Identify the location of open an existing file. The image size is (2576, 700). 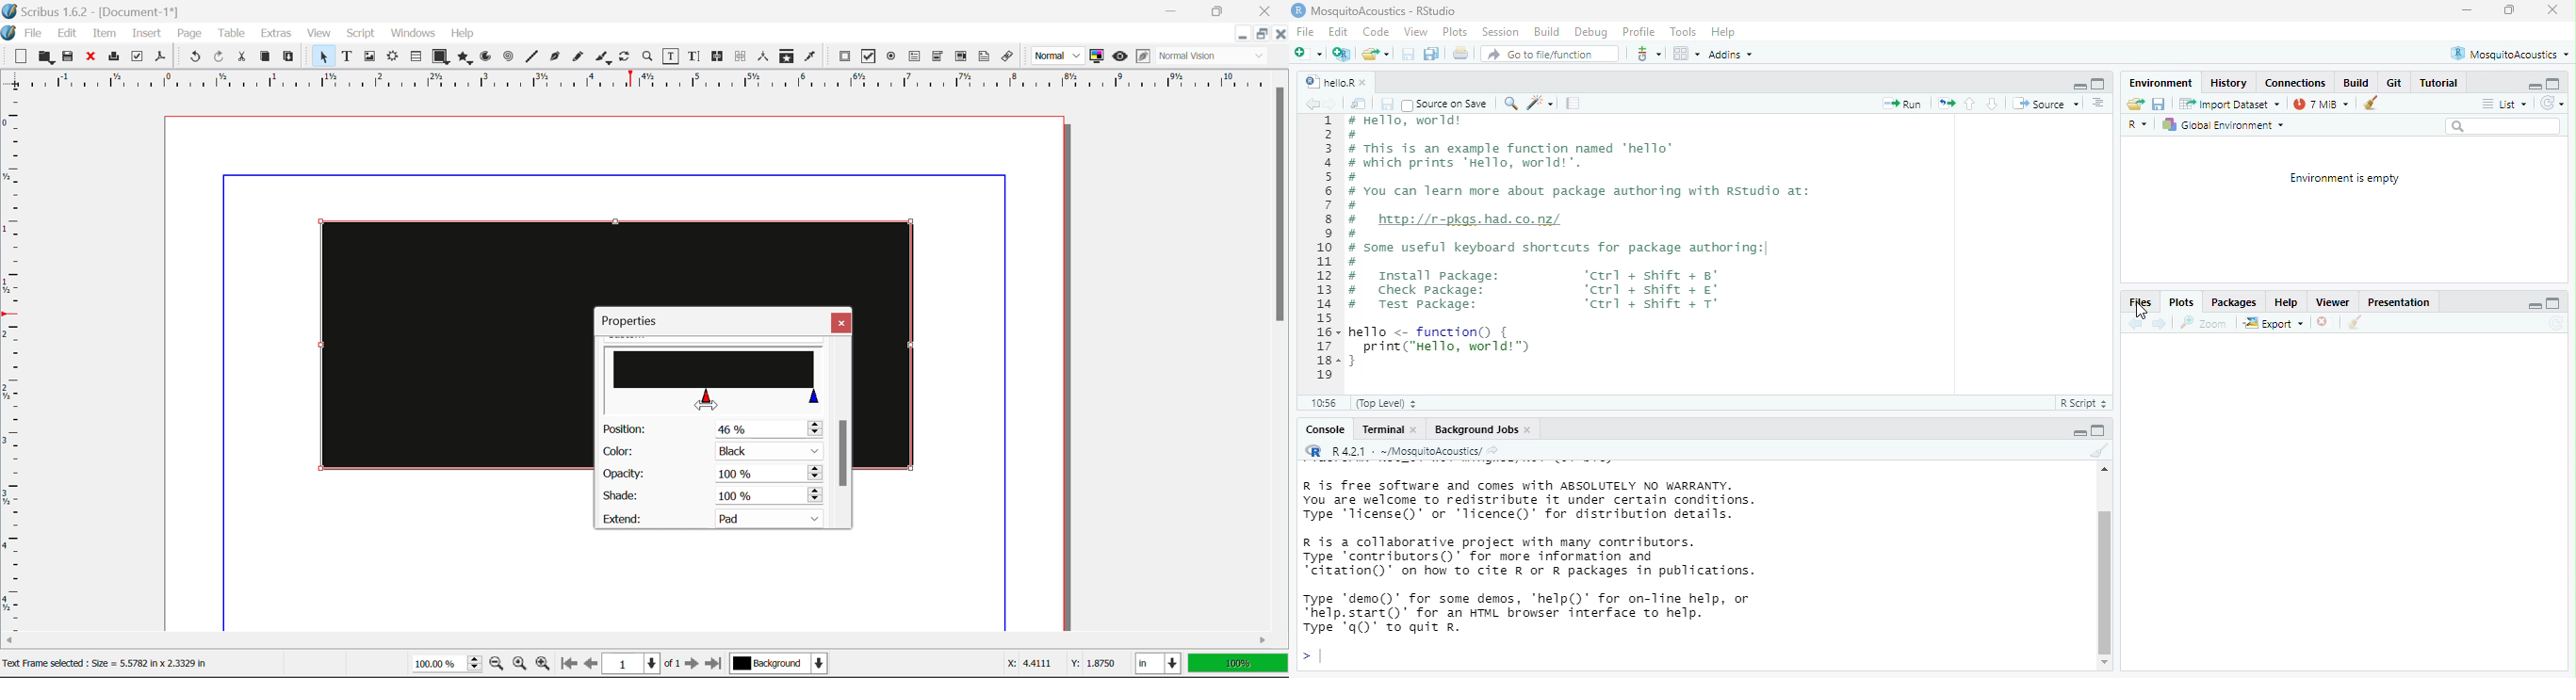
(1377, 54).